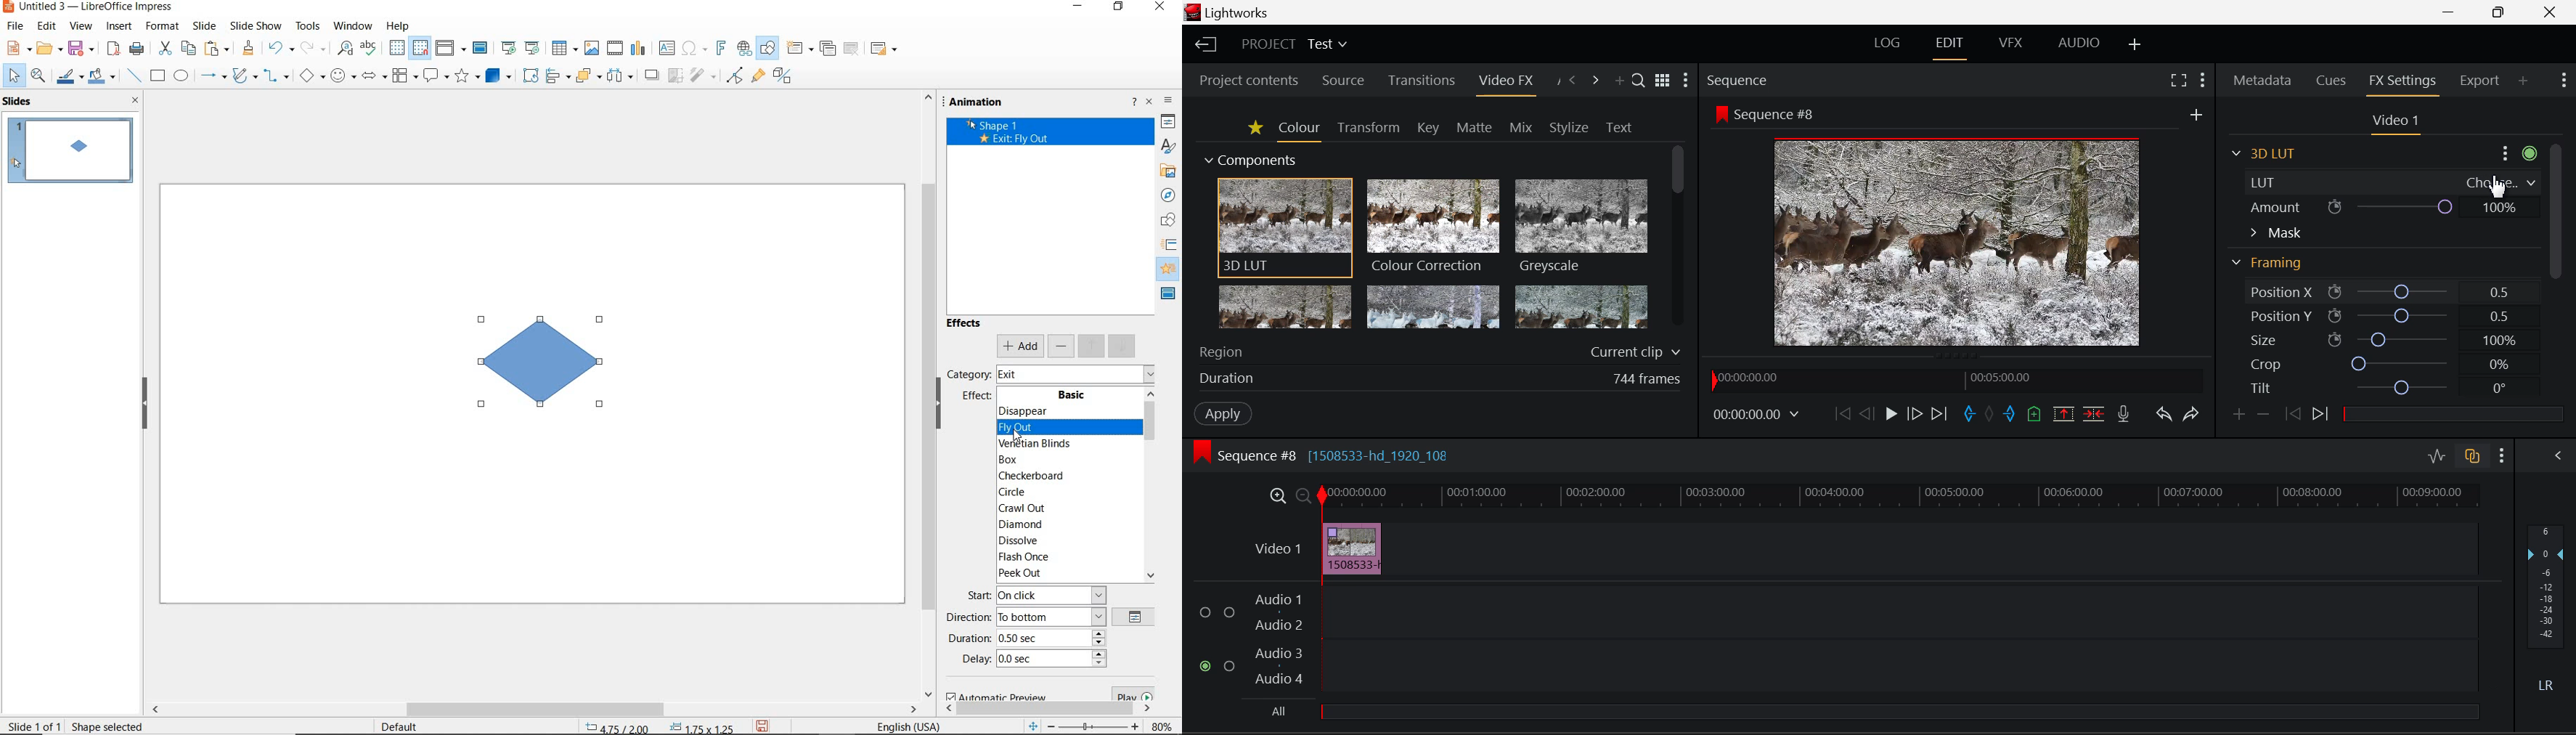 This screenshot has height=756, width=2576. I want to click on start, so click(1036, 596).